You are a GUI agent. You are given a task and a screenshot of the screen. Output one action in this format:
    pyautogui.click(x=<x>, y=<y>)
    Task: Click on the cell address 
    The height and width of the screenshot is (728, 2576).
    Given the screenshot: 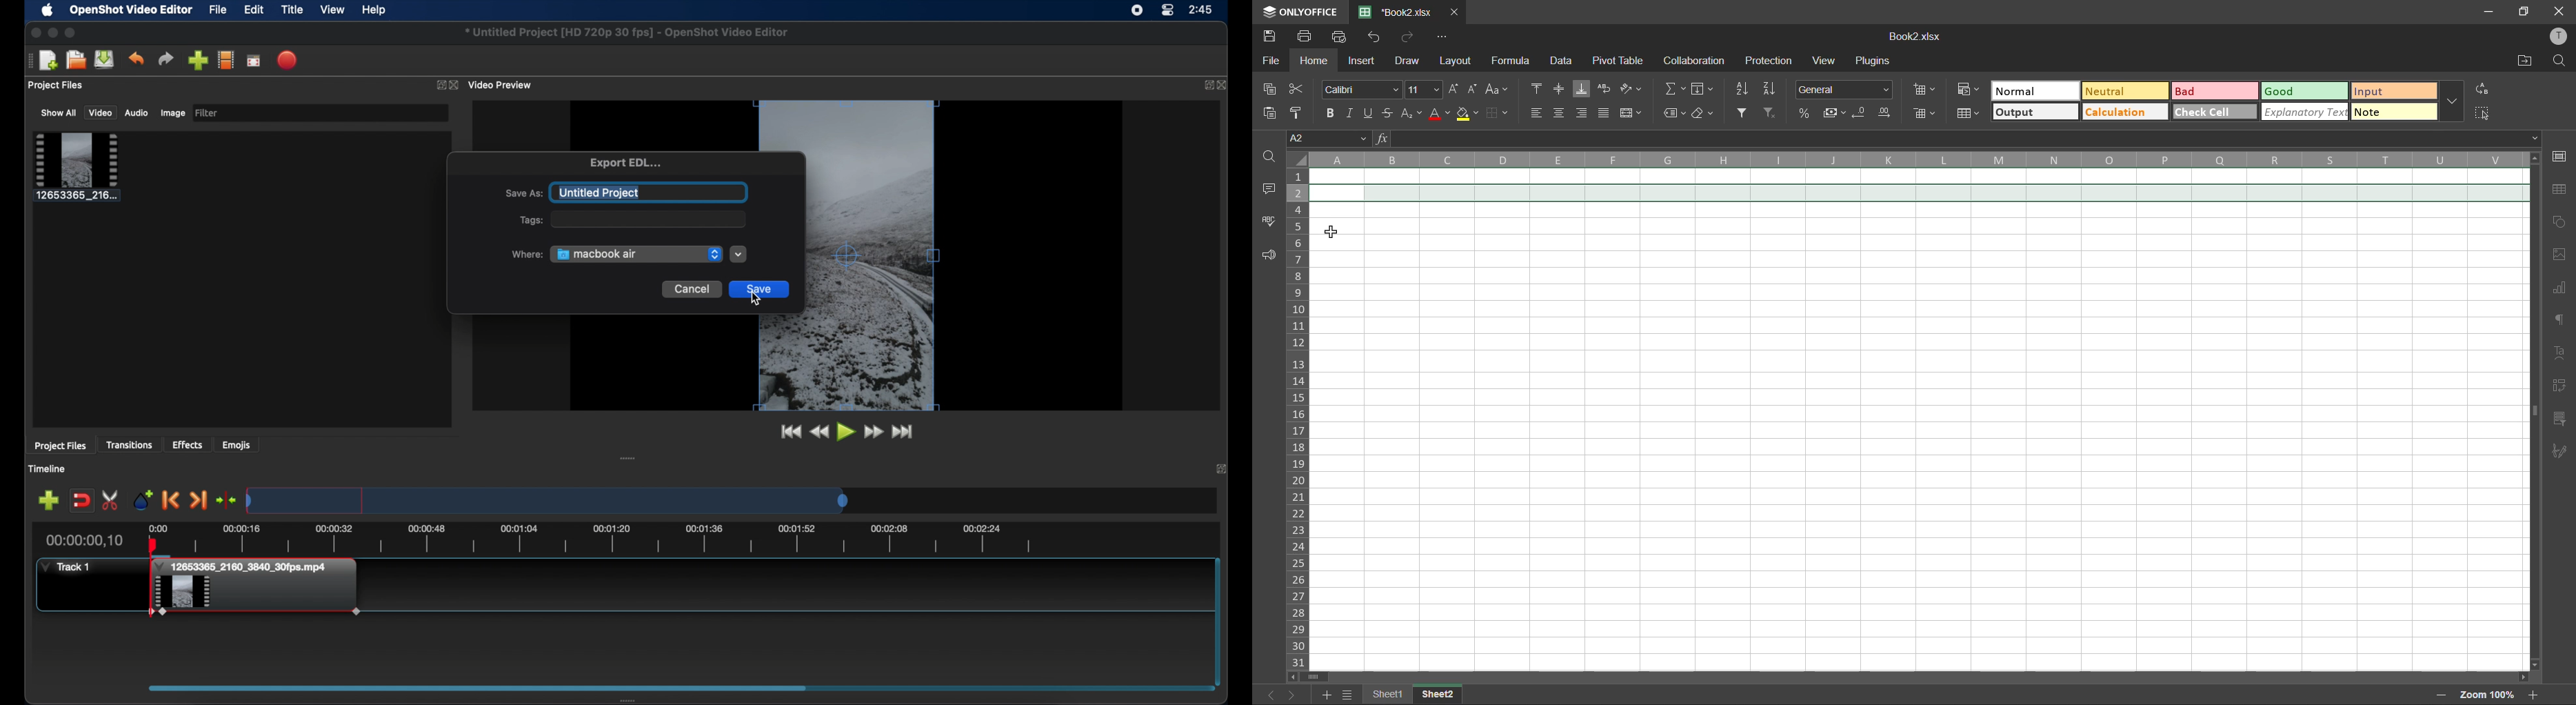 What is the action you would take?
    pyautogui.click(x=1329, y=139)
    